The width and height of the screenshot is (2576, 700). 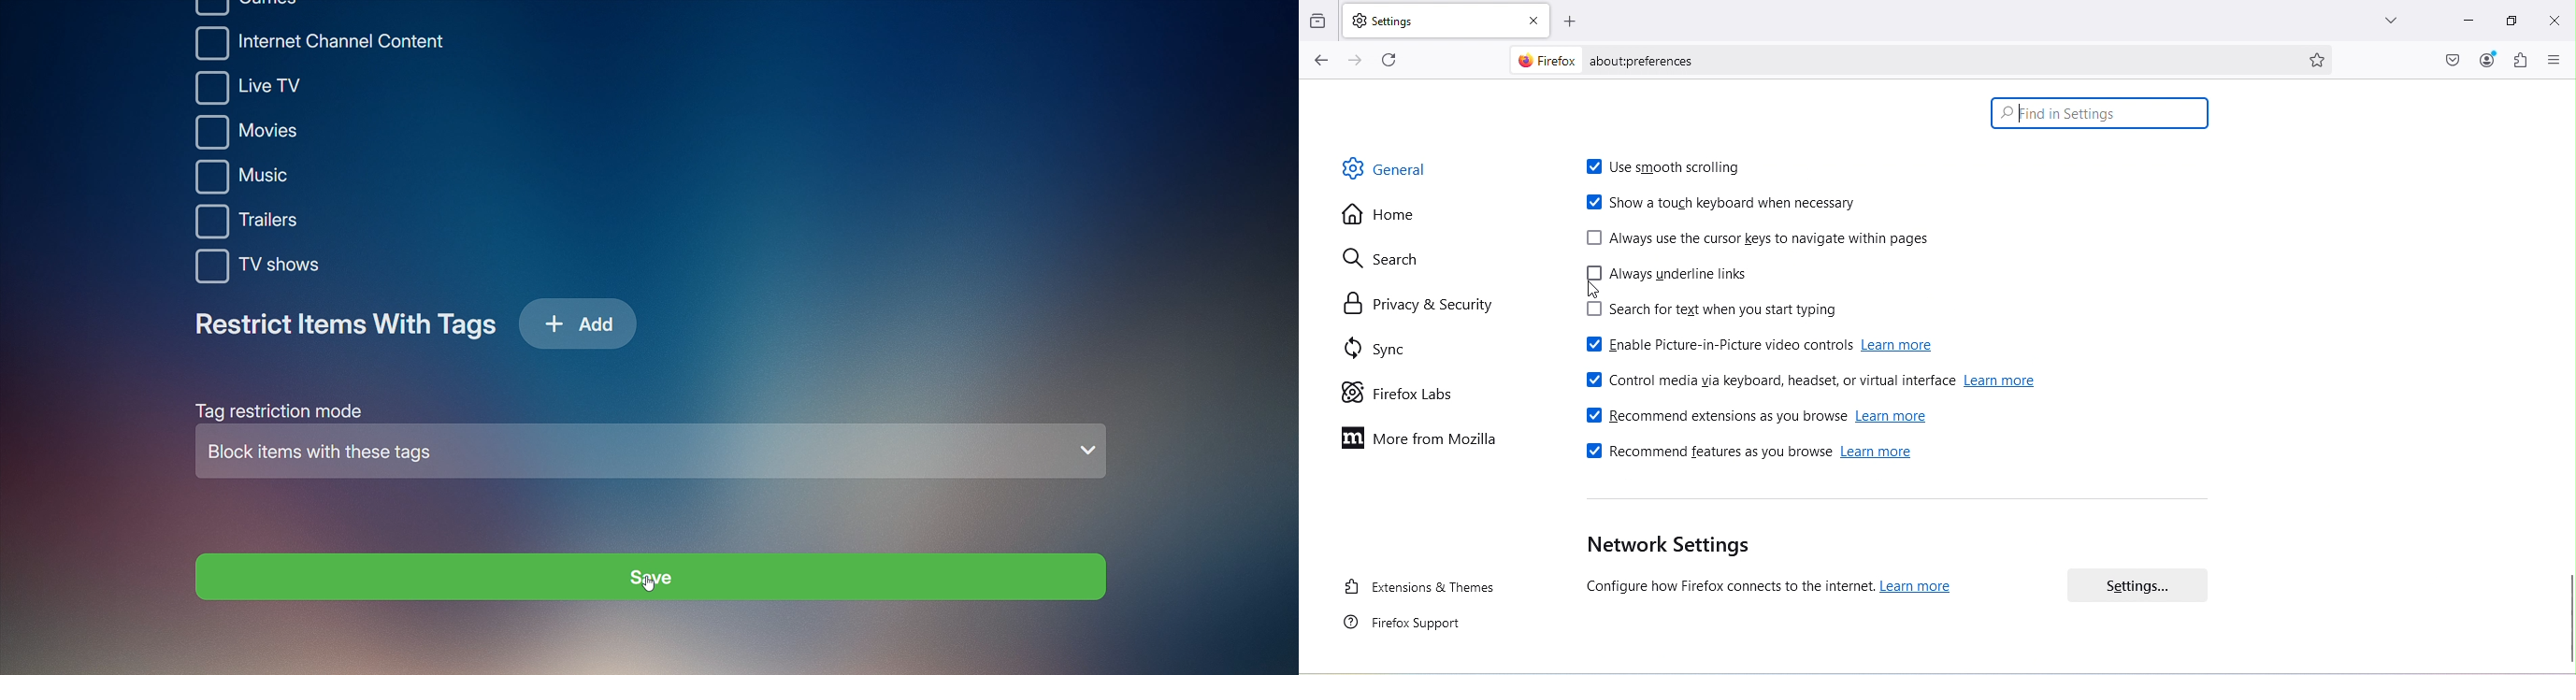 I want to click on Recommend extensions as you browse, so click(x=1714, y=415).